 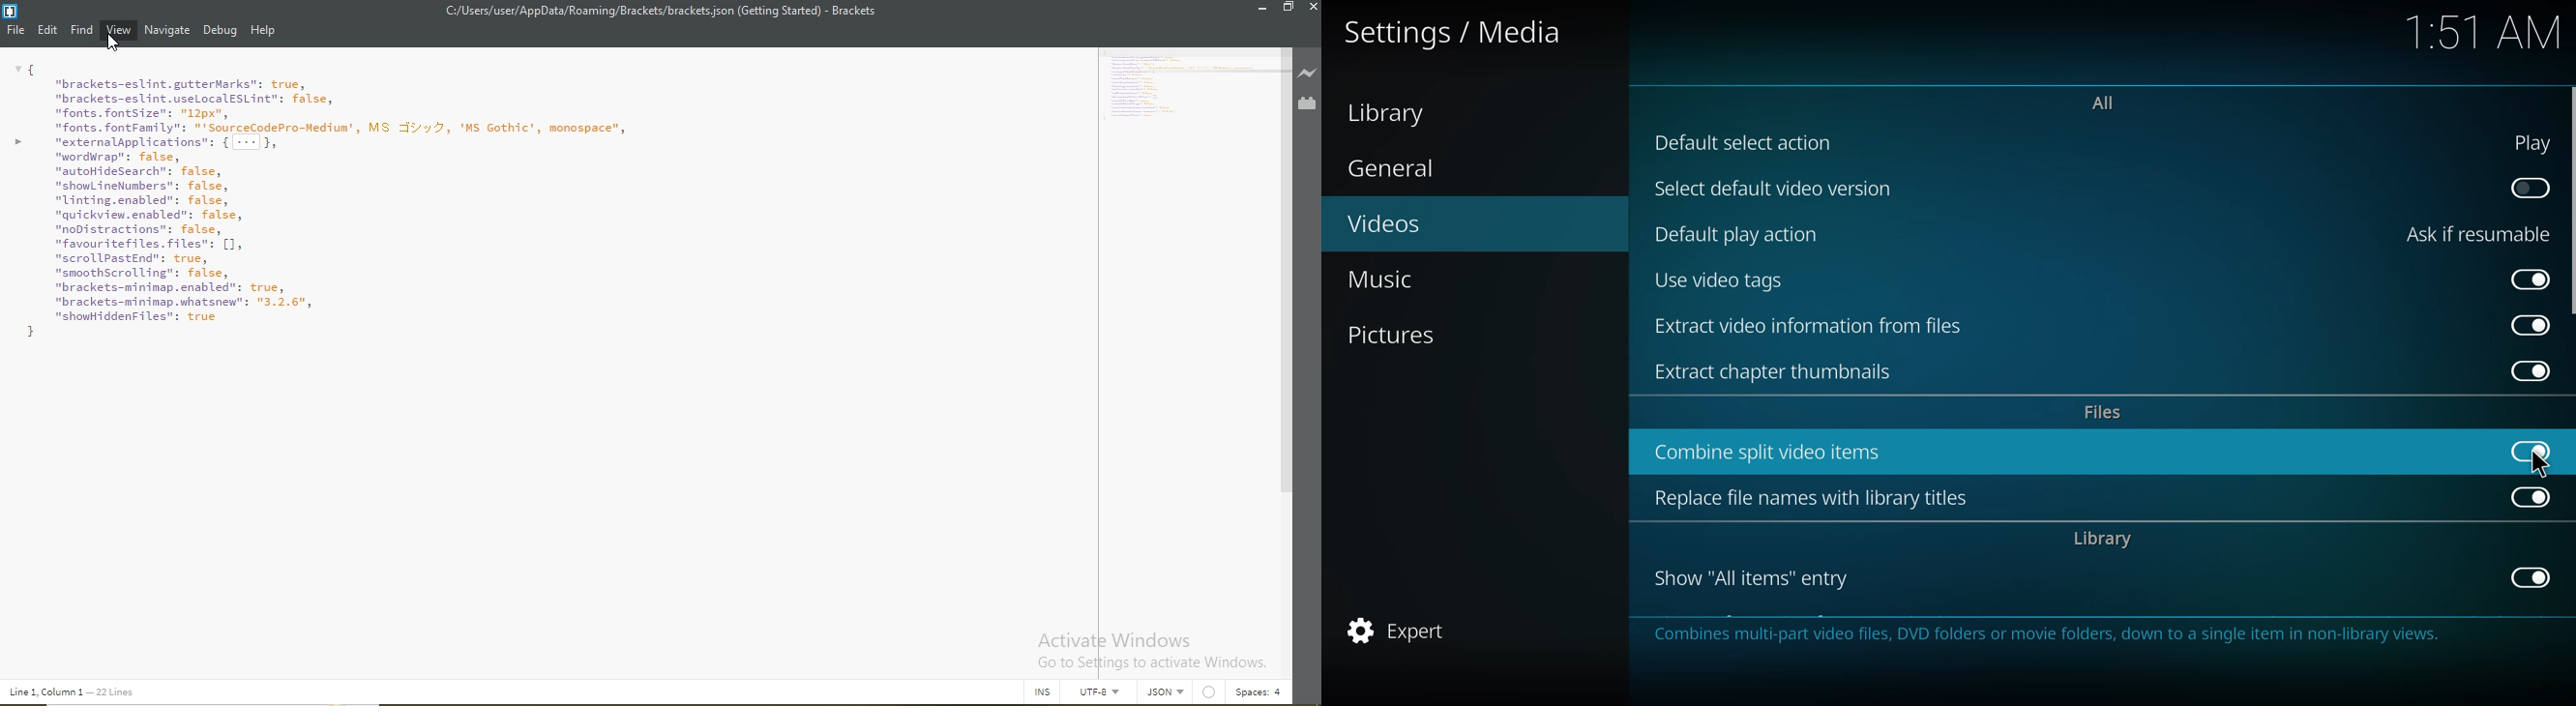 What do you see at coordinates (1105, 695) in the screenshot?
I see ` UTF-8` at bounding box center [1105, 695].